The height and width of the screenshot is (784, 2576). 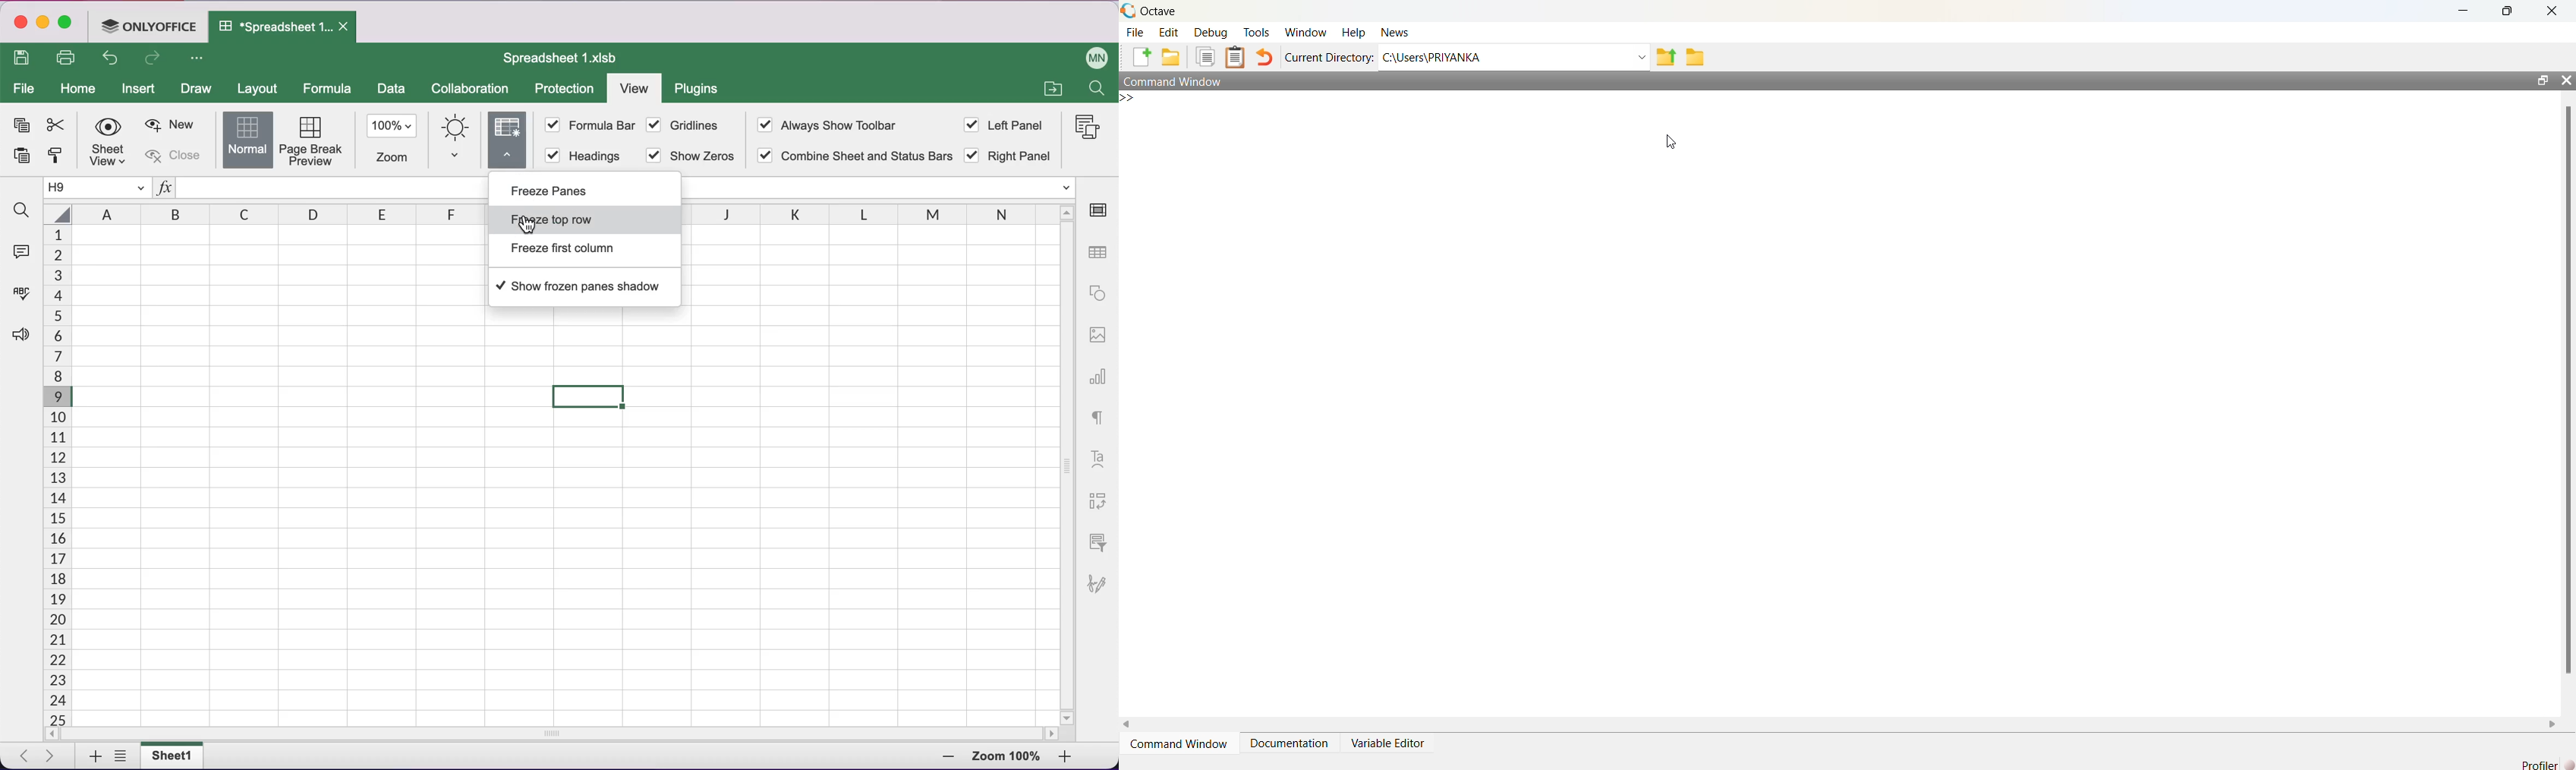 What do you see at coordinates (1096, 341) in the screenshot?
I see `image` at bounding box center [1096, 341].